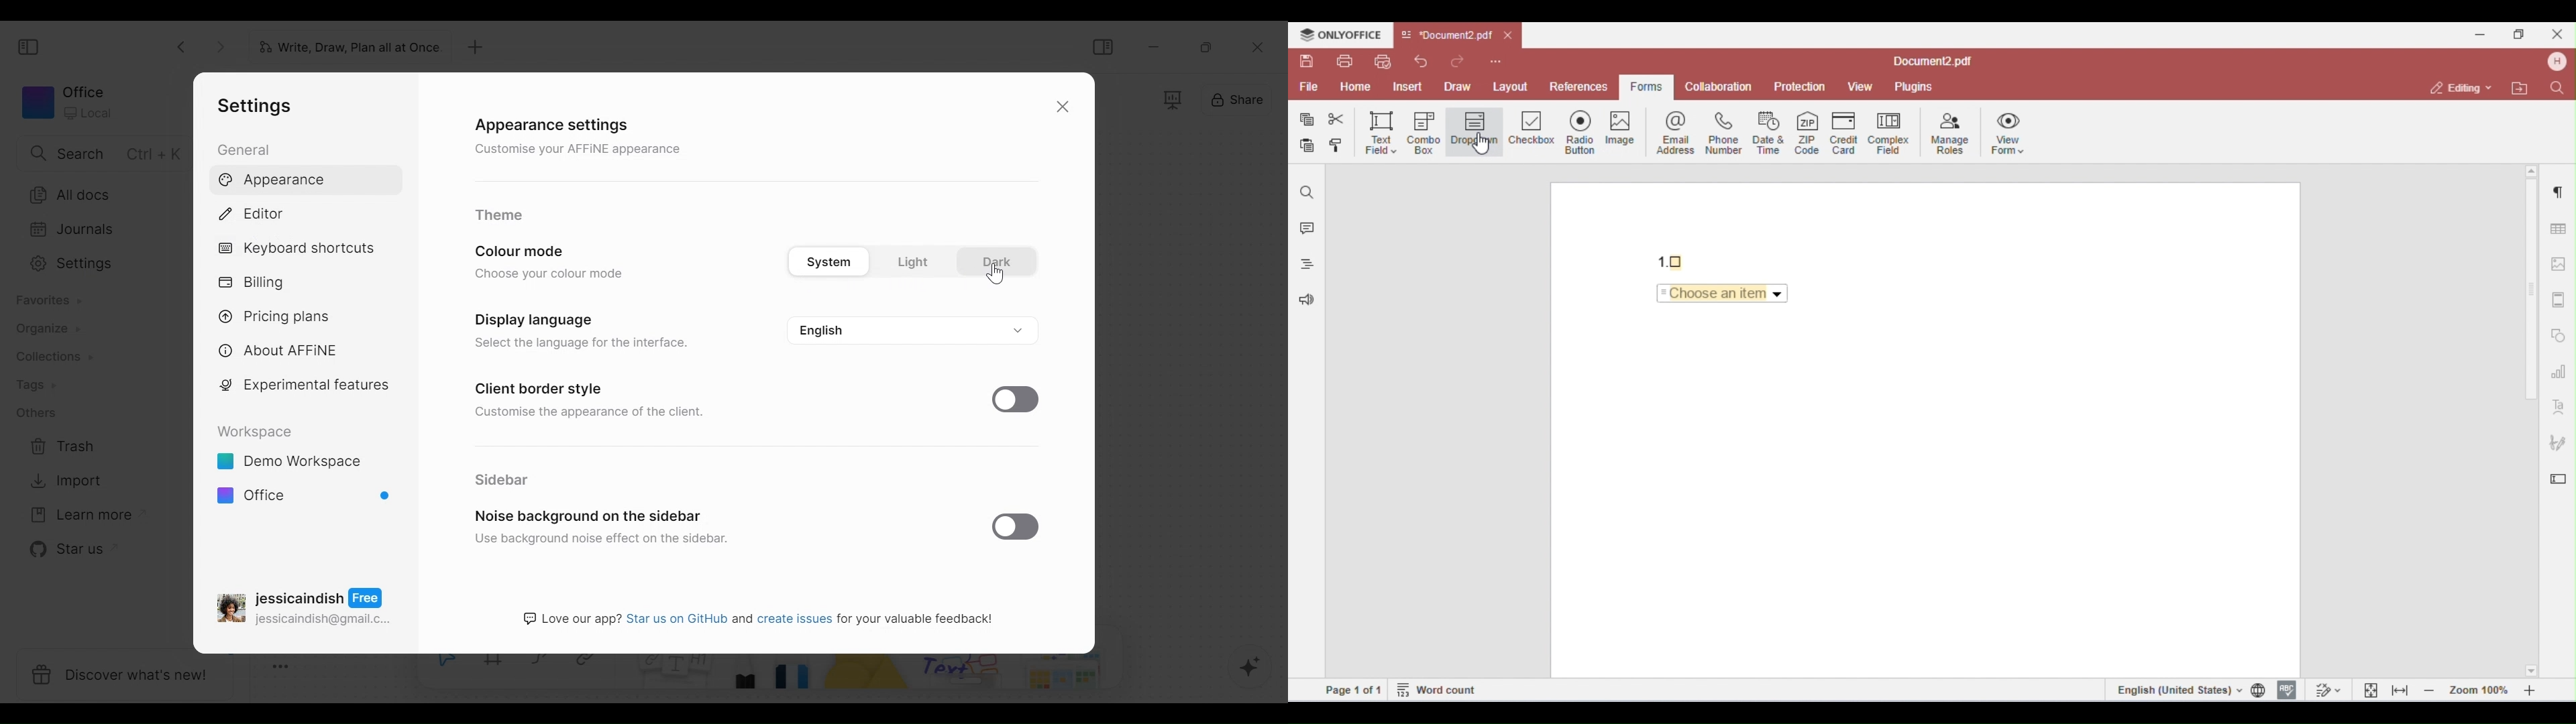  Describe the element at coordinates (41, 385) in the screenshot. I see `Tags` at that location.